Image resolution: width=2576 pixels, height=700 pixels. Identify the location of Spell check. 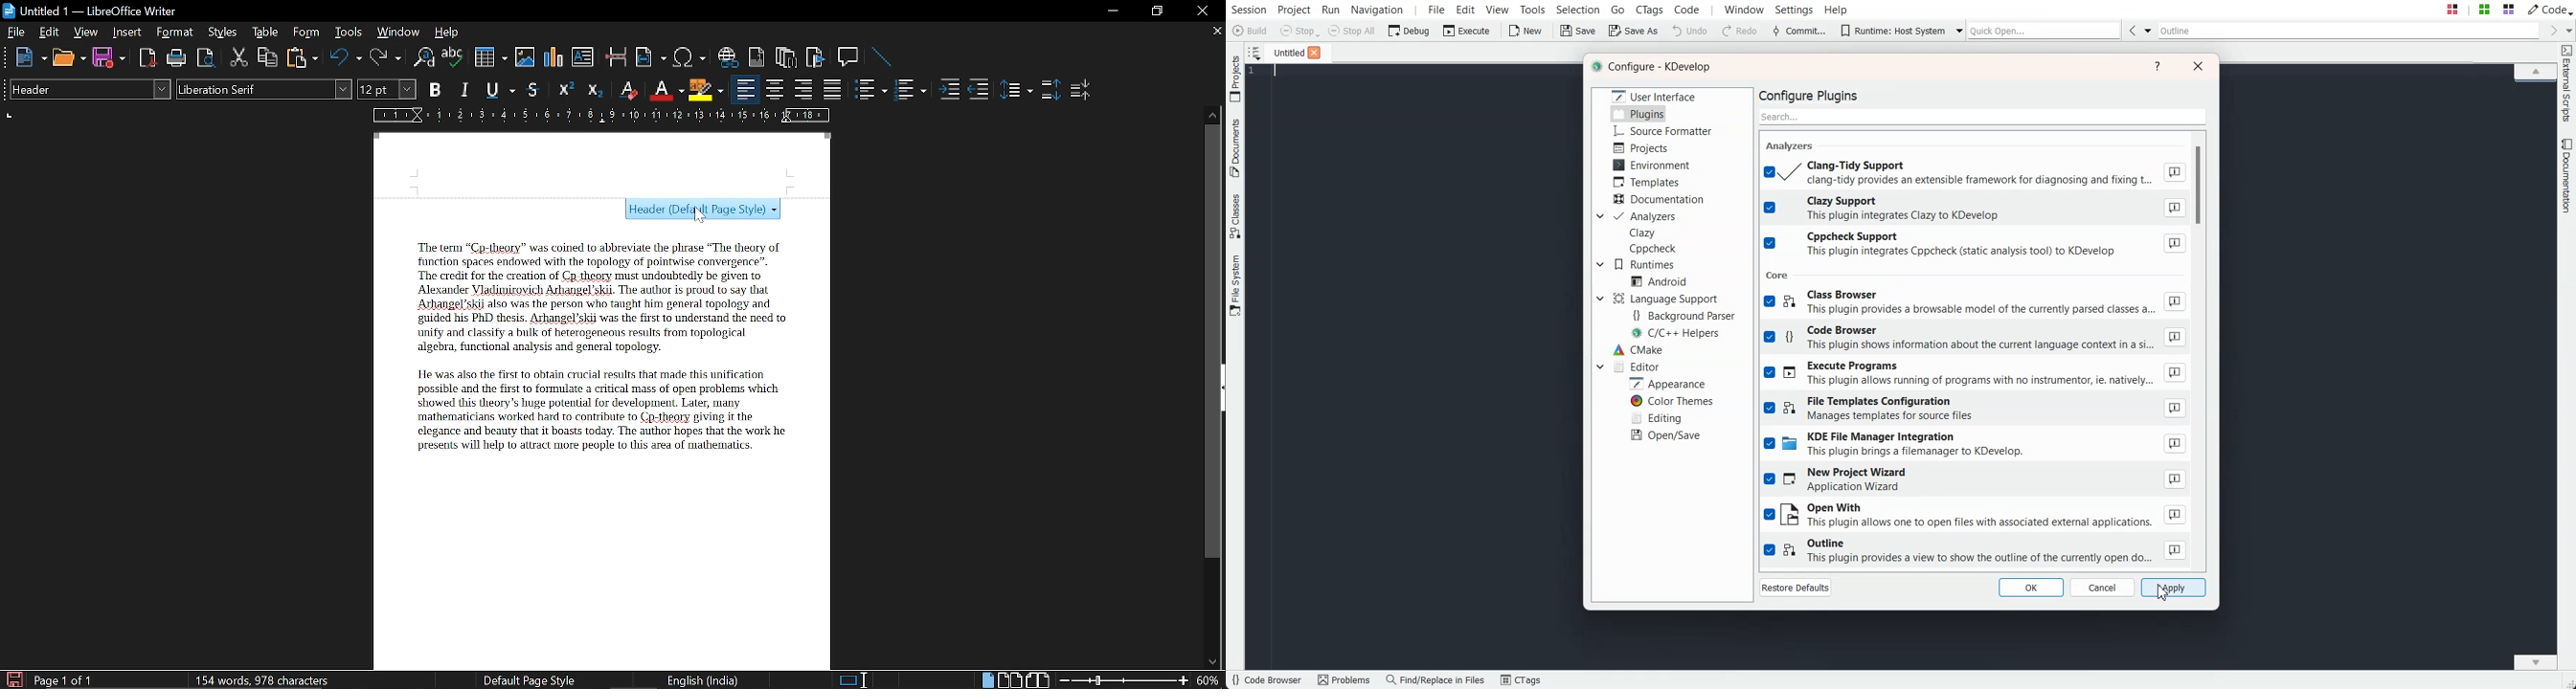
(453, 57).